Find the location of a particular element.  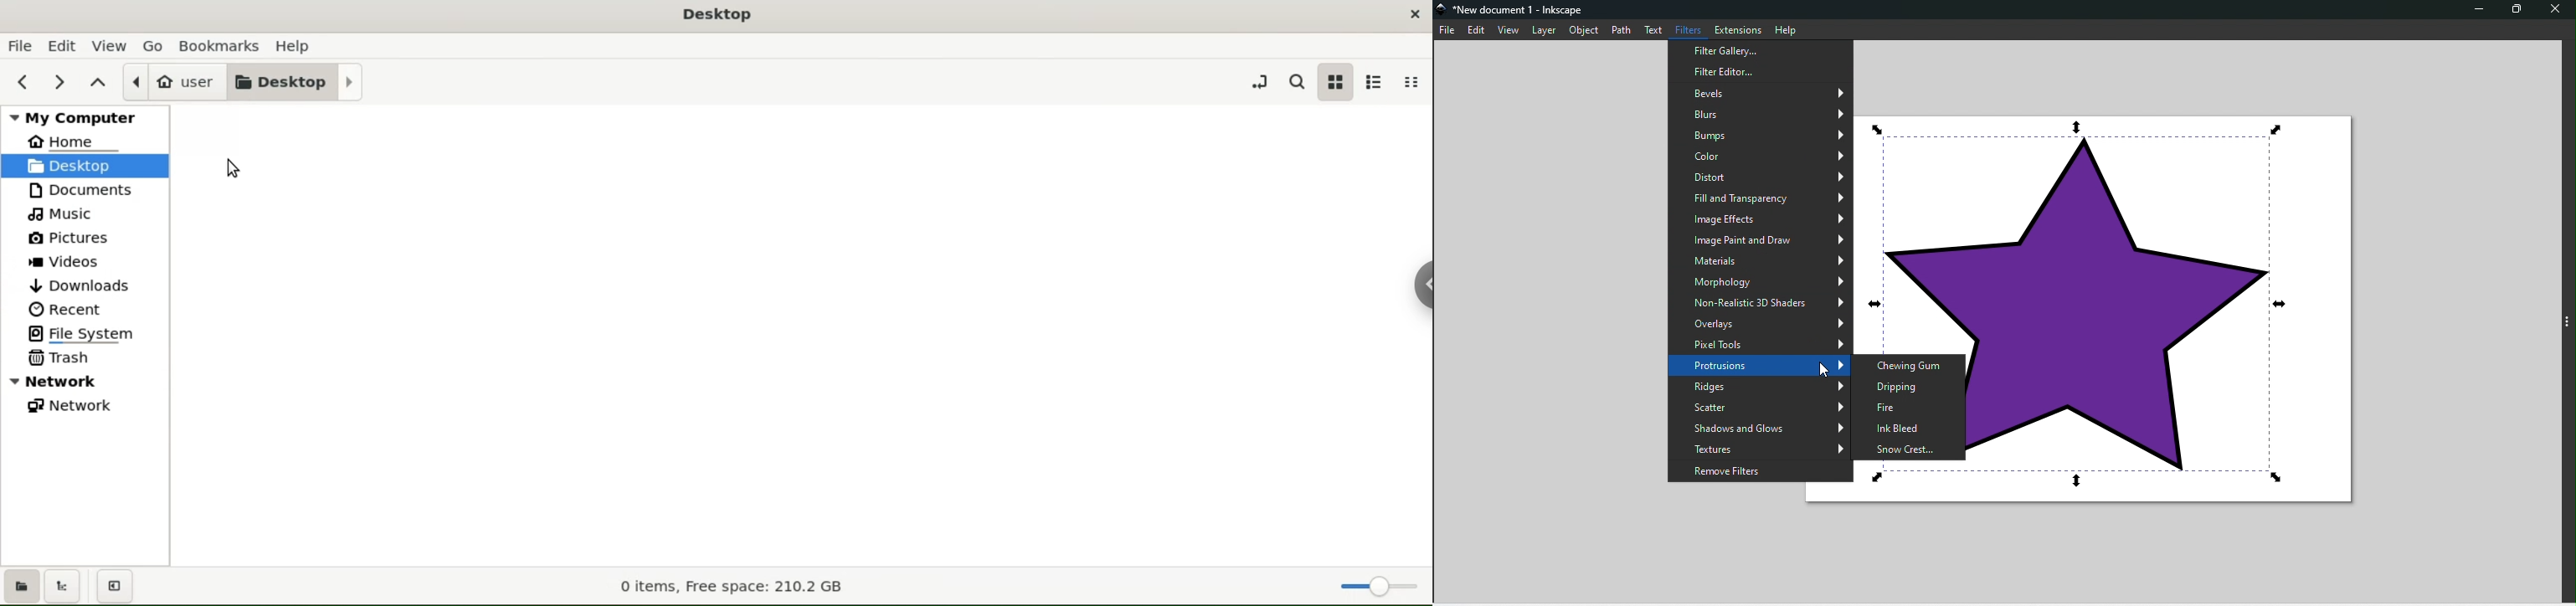

file system is located at coordinates (86, 334).